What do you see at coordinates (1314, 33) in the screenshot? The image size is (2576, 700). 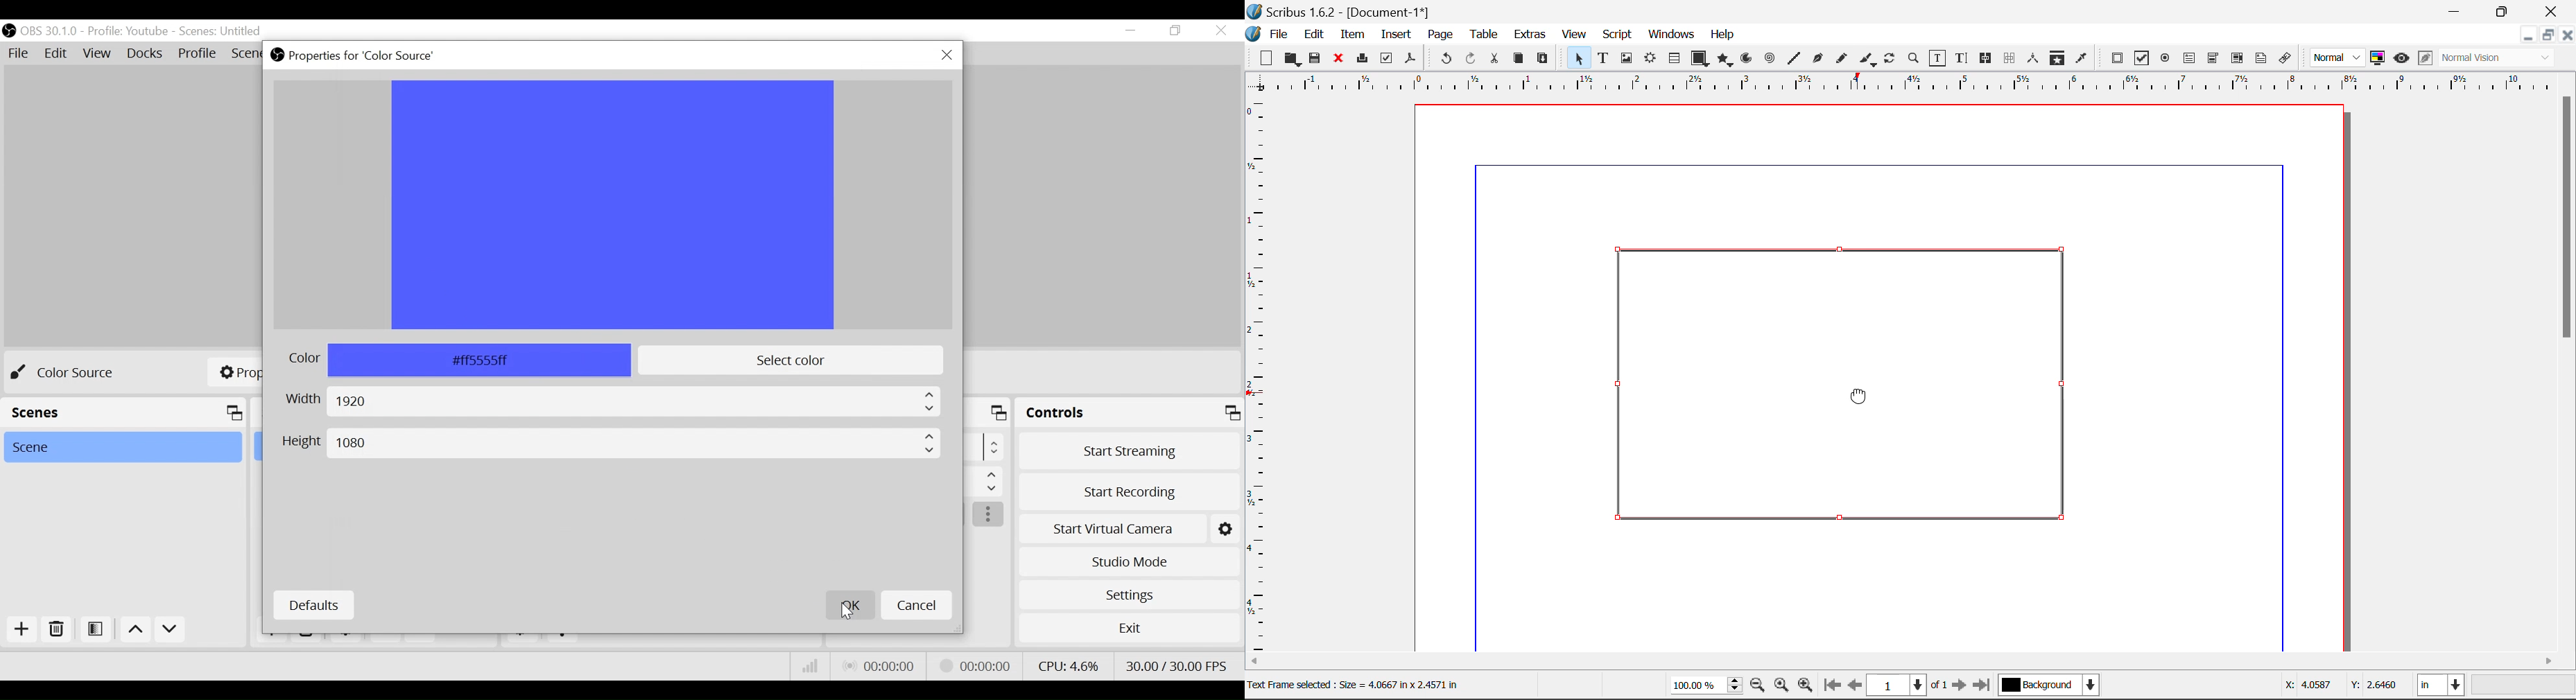 I see `Edit` at bounding box center [1314, 33].